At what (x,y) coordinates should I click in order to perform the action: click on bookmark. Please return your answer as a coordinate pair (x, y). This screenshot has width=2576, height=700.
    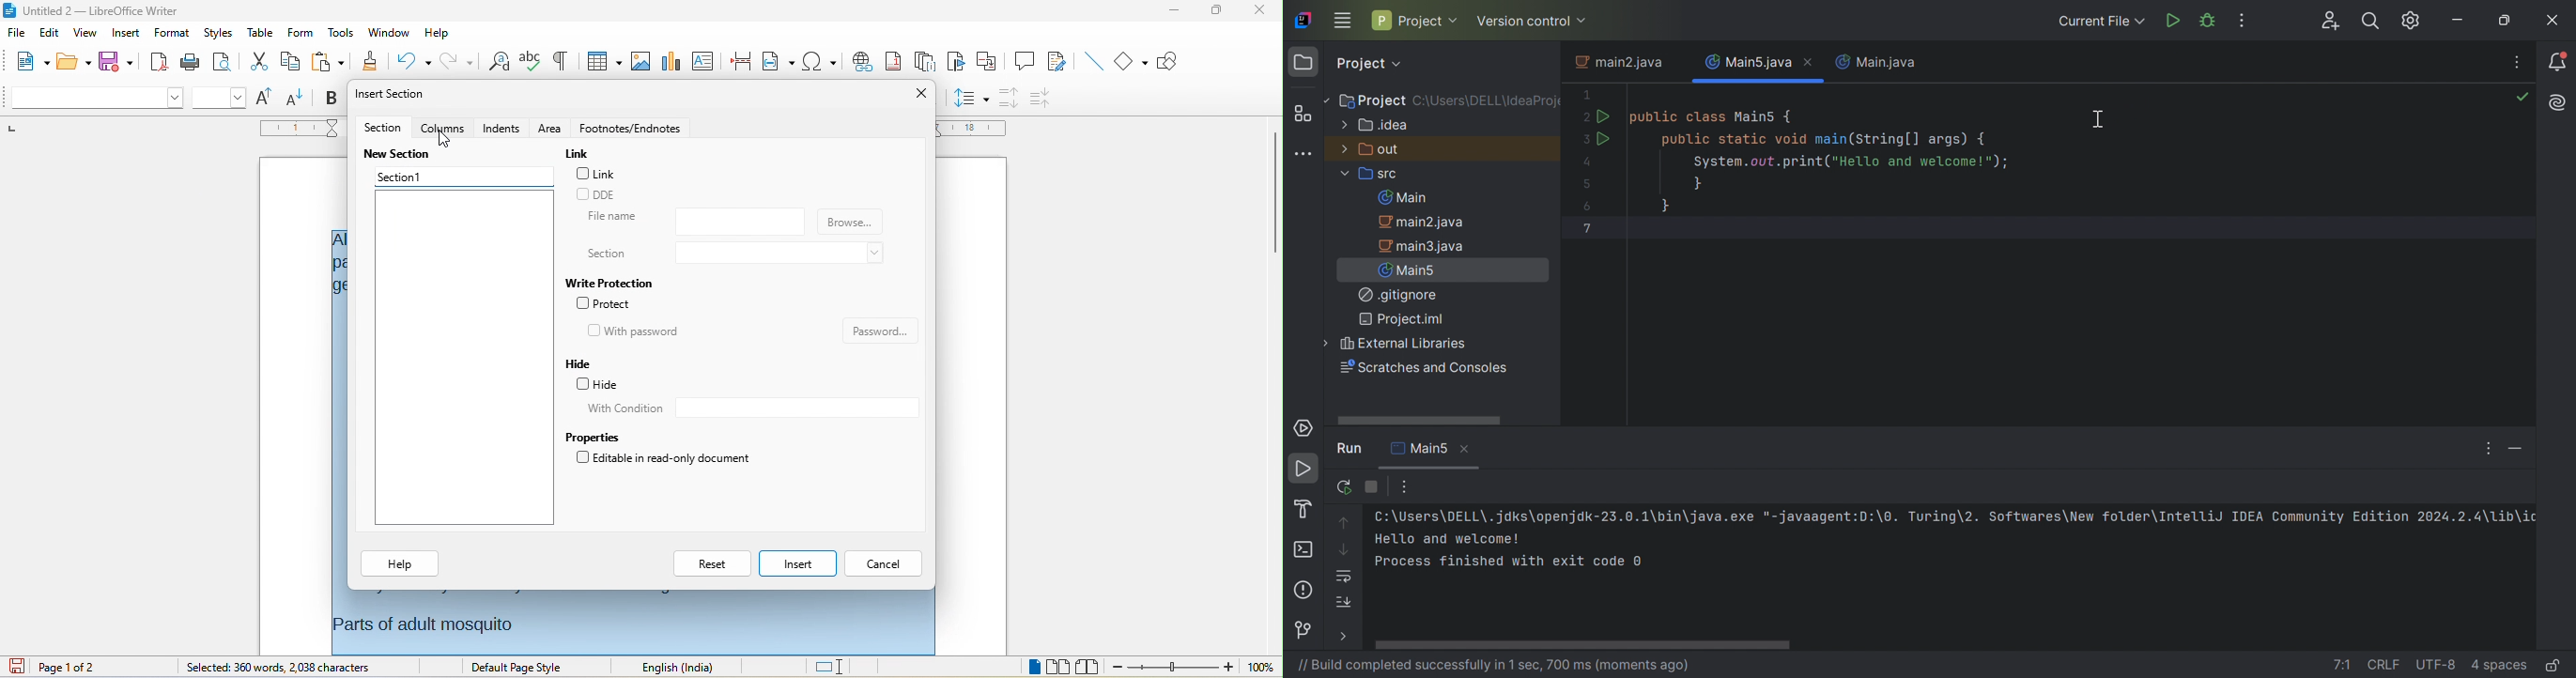
    Looking at the image, I should click on (955, 64).